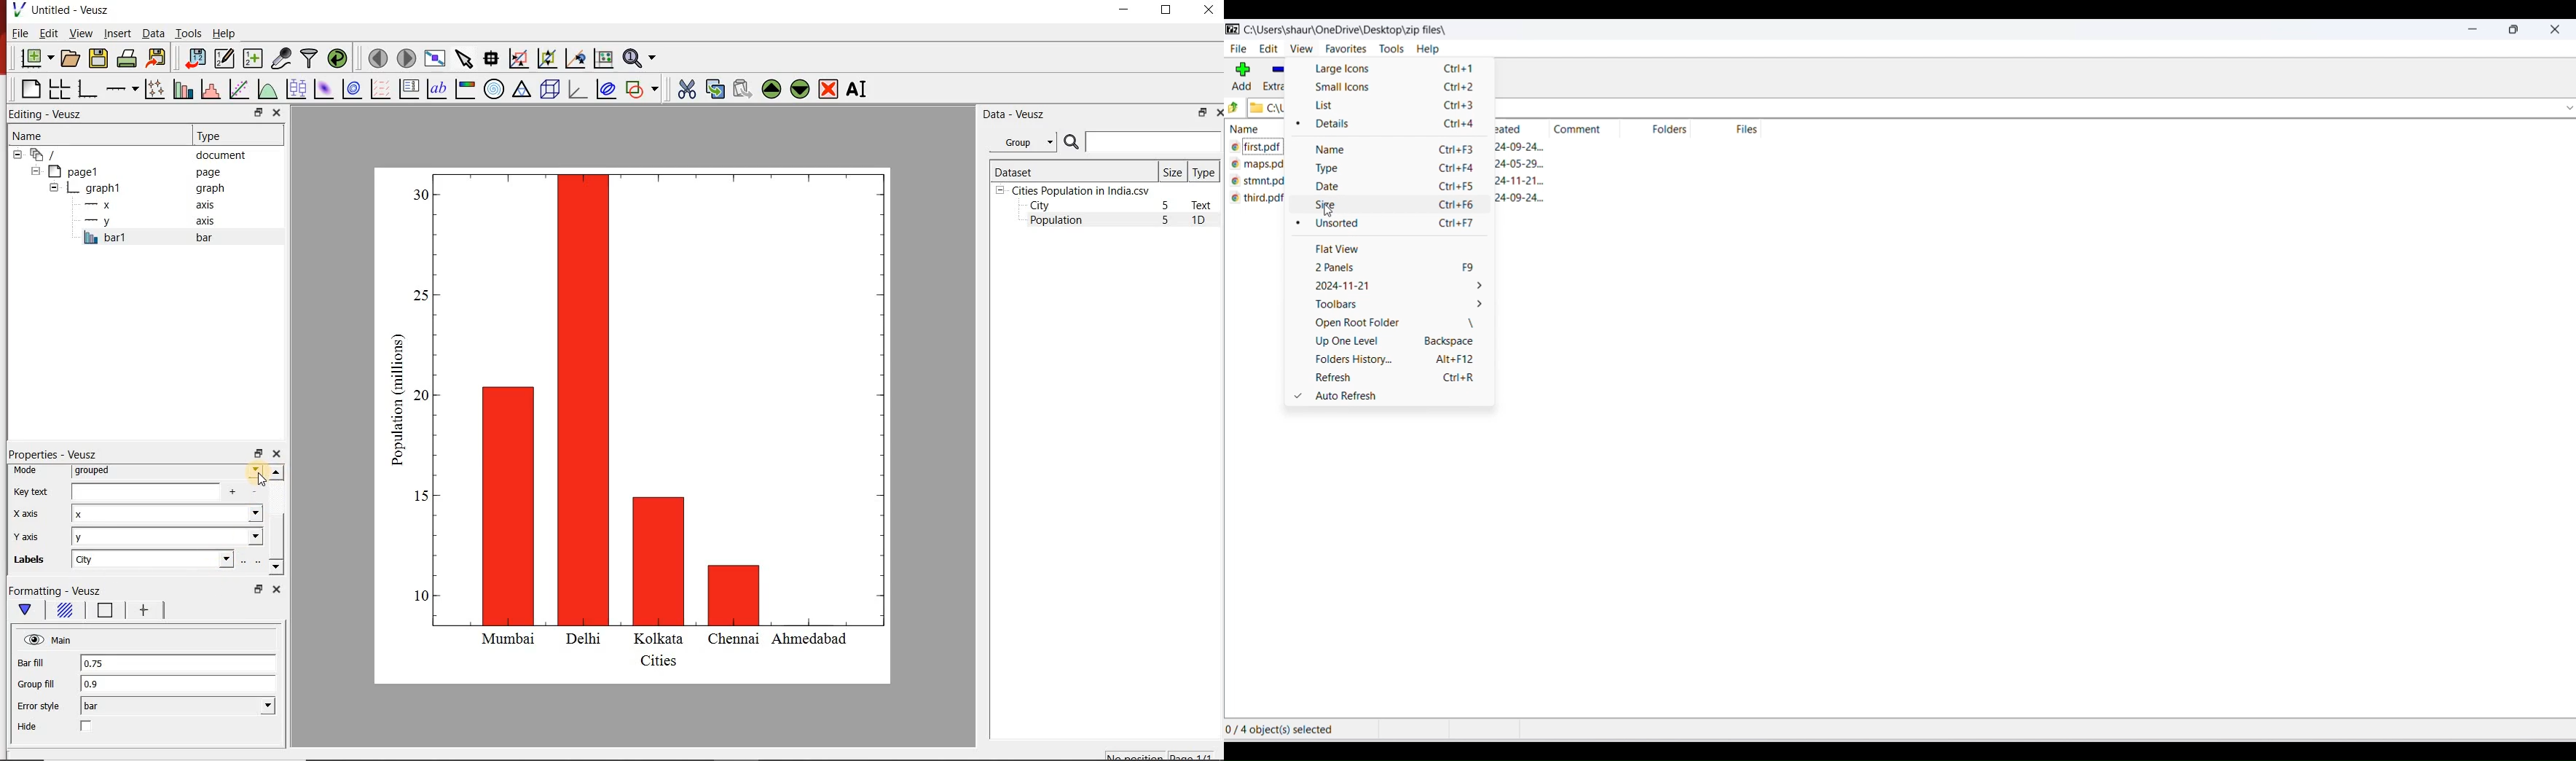  Describe the element at coordinates (1022, 141) in the screenshot. I see `Group datasets with property given` at that location.